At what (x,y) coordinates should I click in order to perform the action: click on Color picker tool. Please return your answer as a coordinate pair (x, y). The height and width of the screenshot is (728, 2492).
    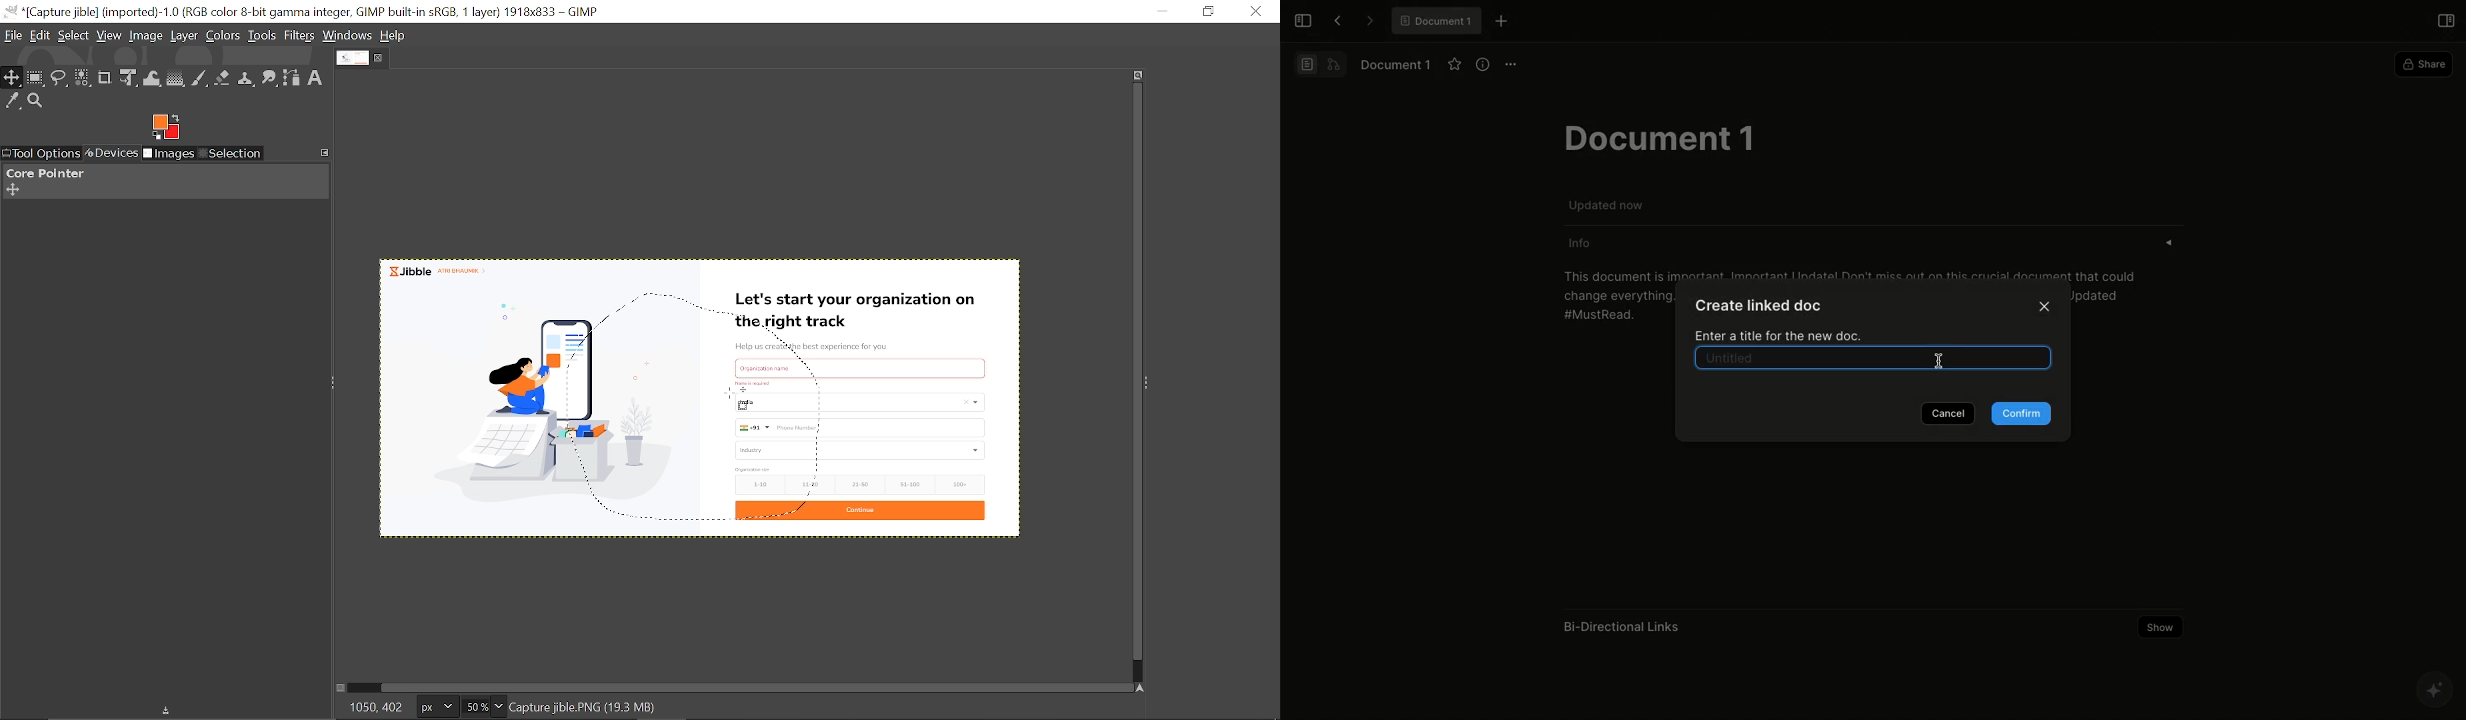
    Looking at the image, I should click on (13, 102).